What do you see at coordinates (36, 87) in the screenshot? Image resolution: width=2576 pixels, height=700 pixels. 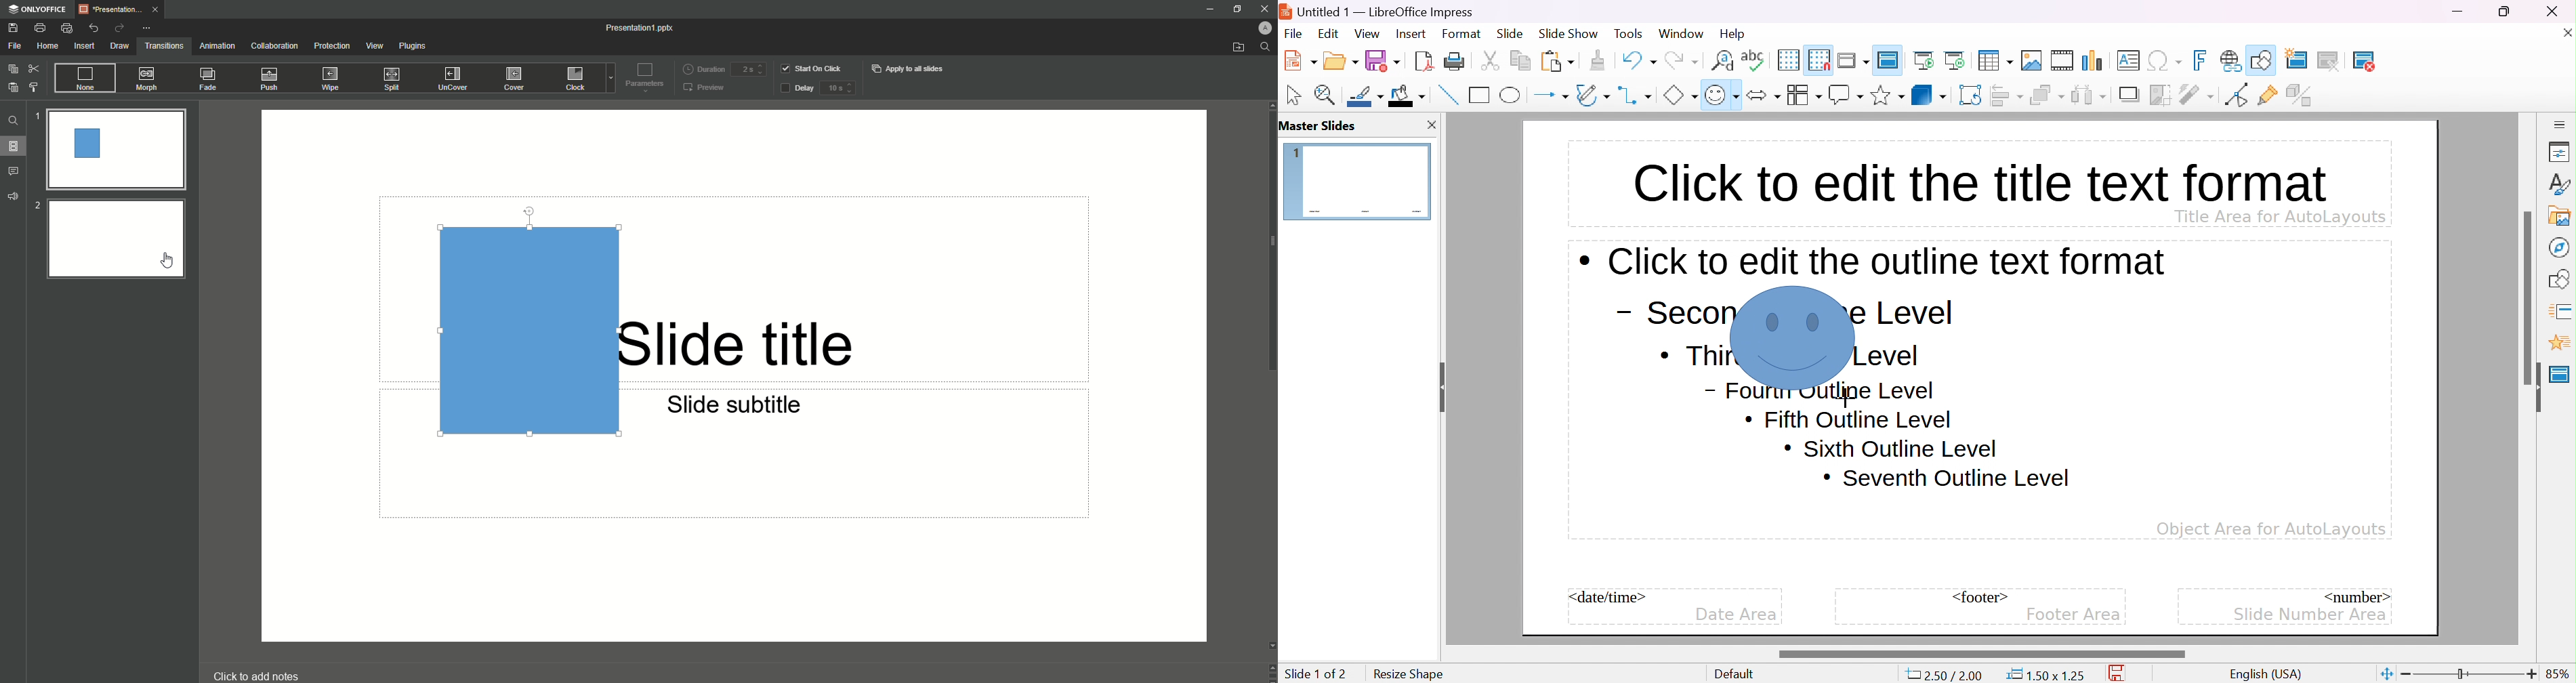 I see `Choose Style` at bounding box center [36, 87].